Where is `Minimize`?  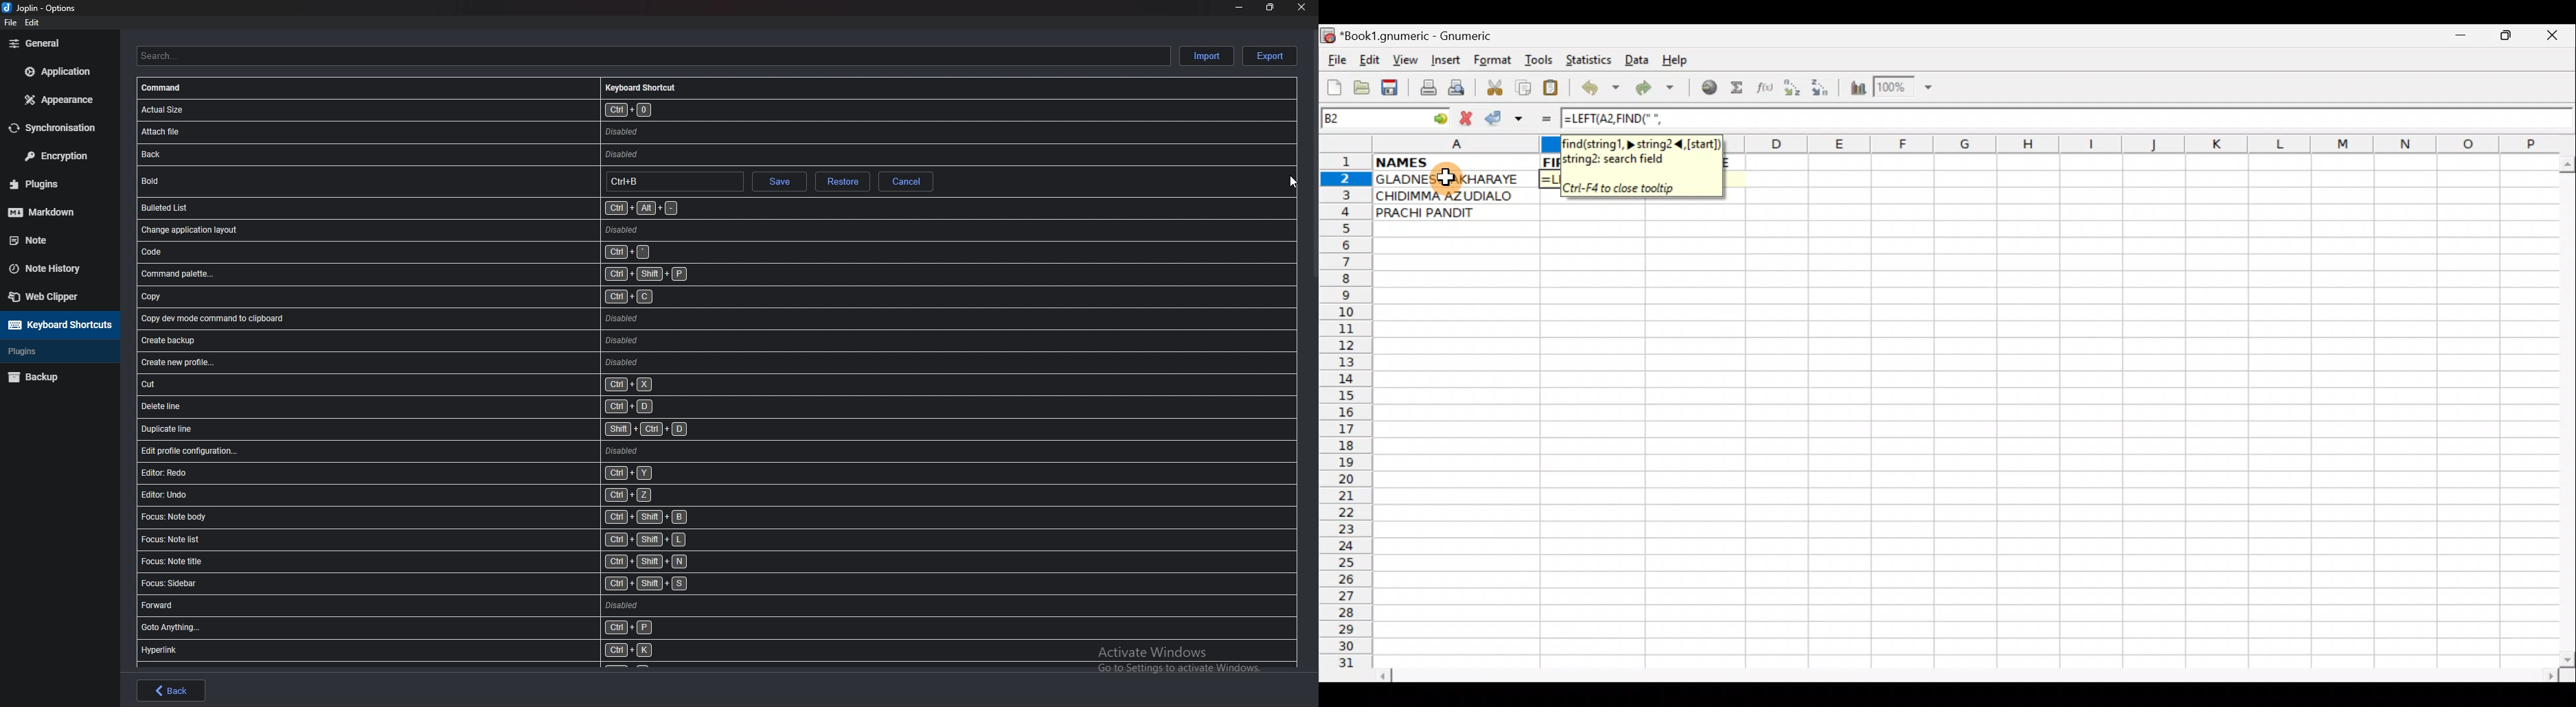
Minimize is located at coordinates (2458, 39).